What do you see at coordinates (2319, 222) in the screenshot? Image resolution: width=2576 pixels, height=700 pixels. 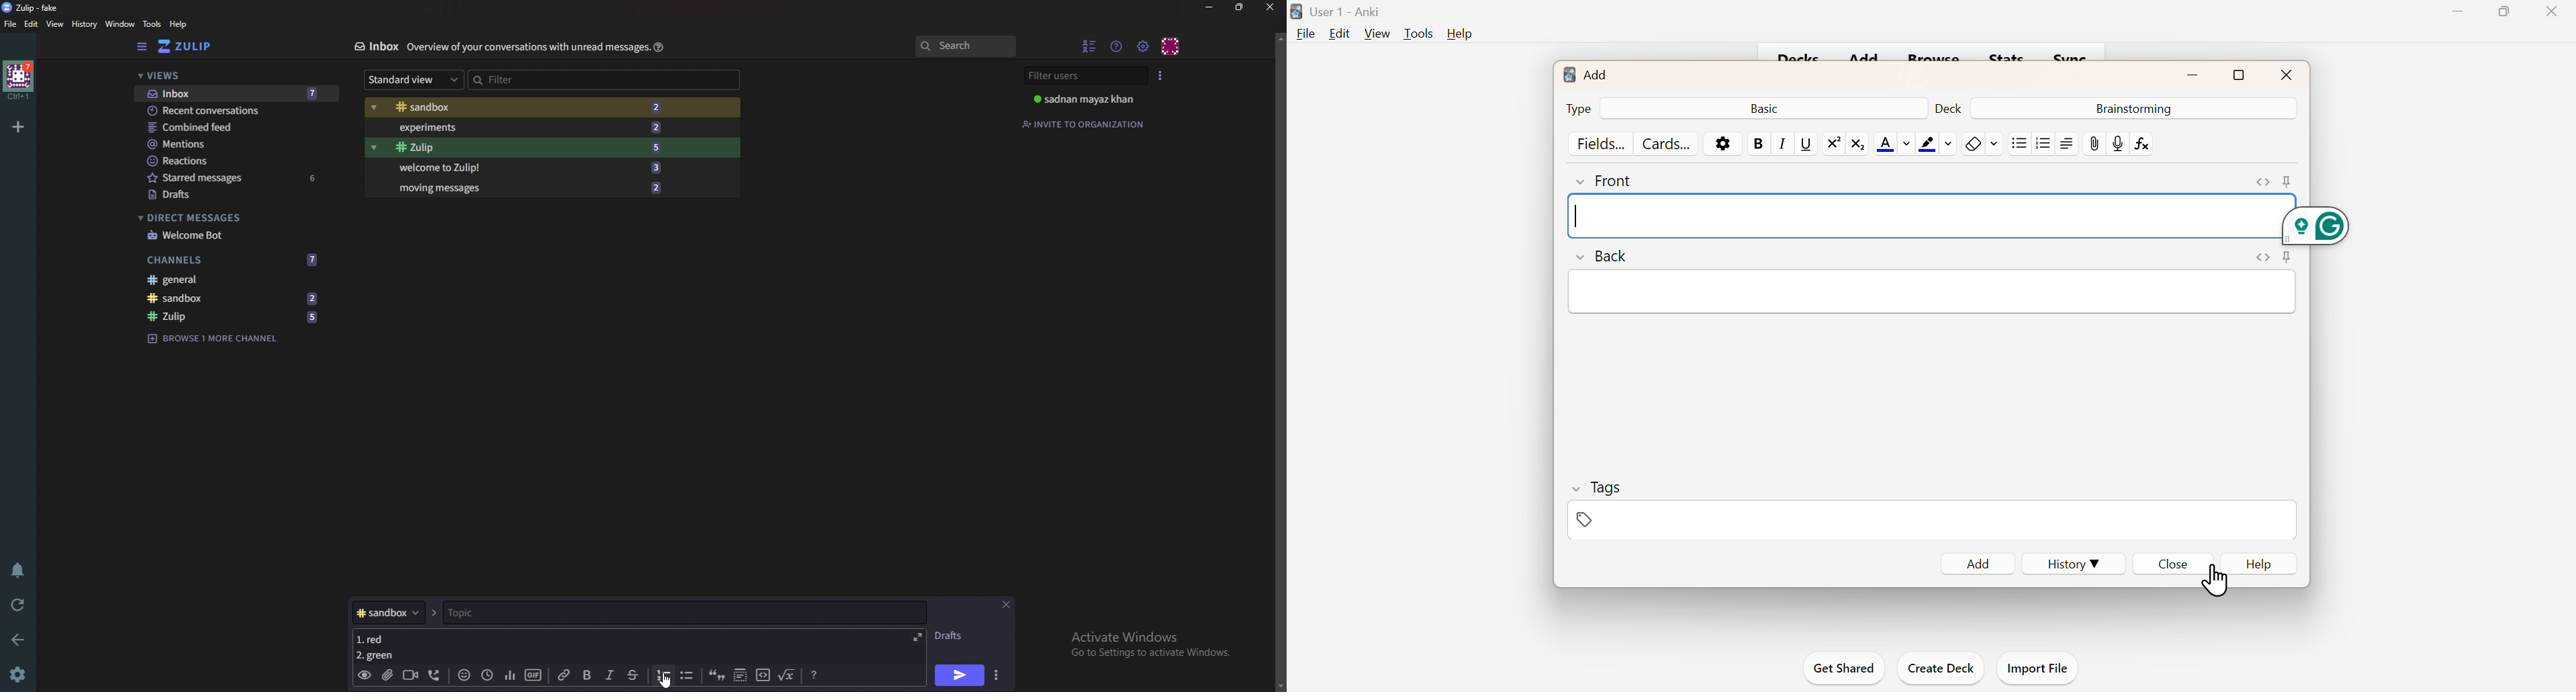 I see `Grammarly` at bounding box center [2319, 222].